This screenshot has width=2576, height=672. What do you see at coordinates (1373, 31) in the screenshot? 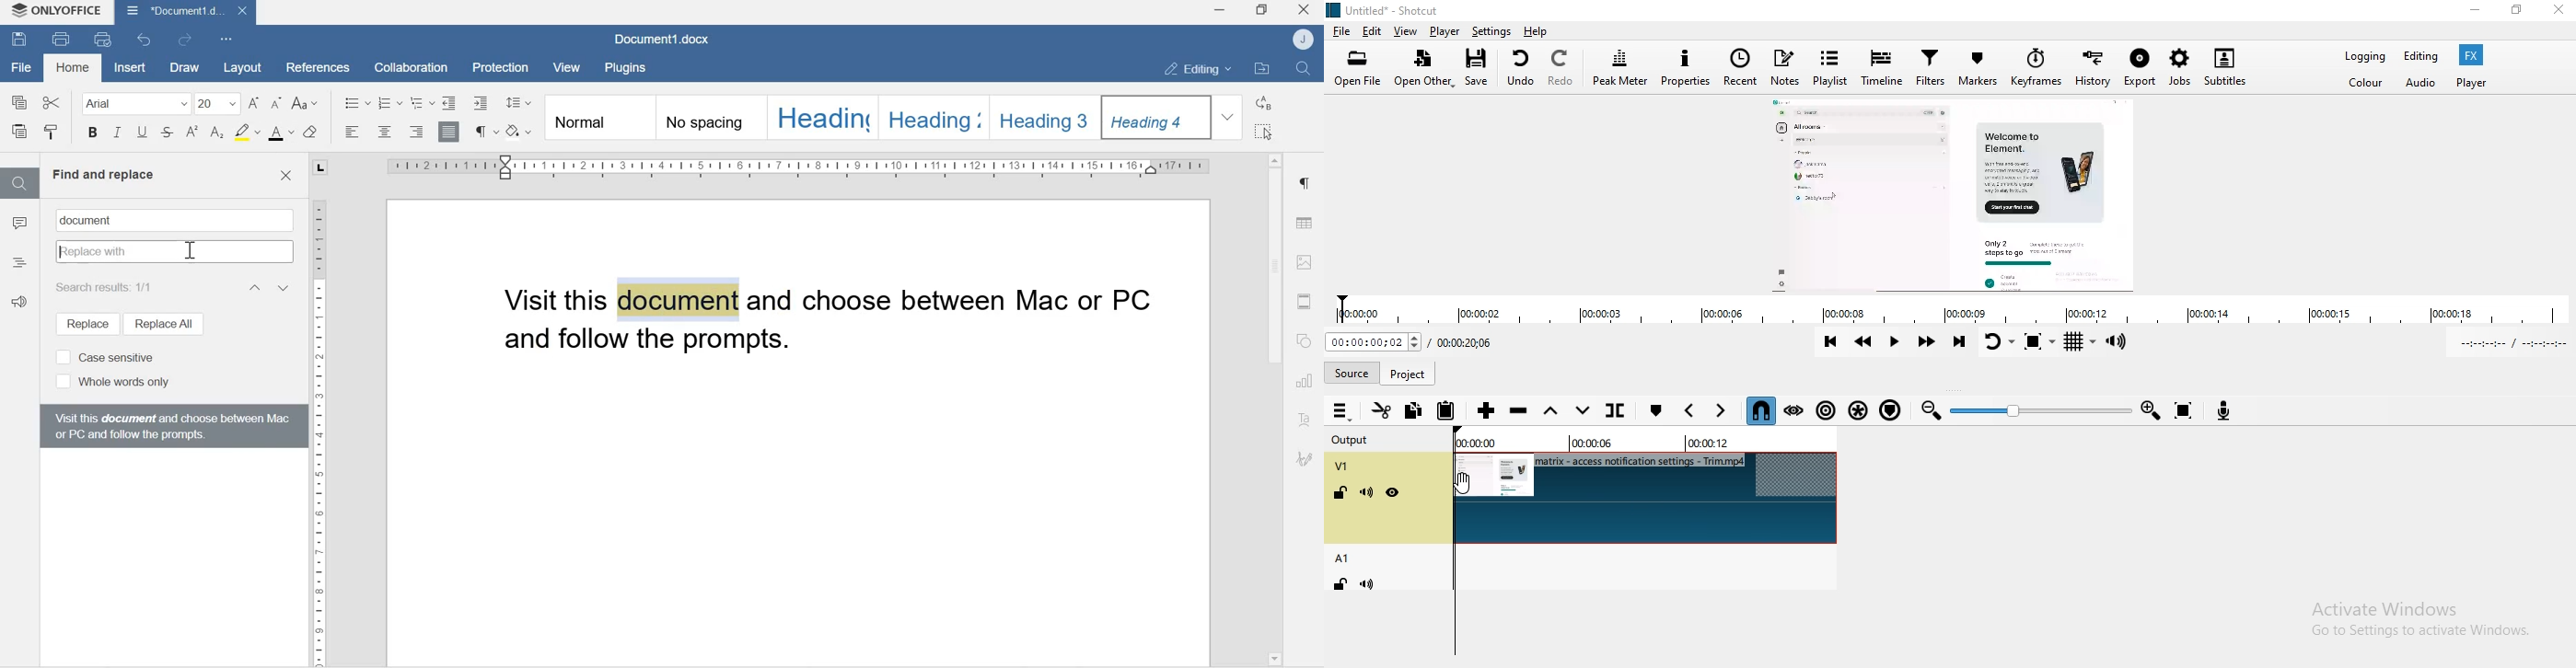
I see `Edit` at bounding box center [1373, 31].